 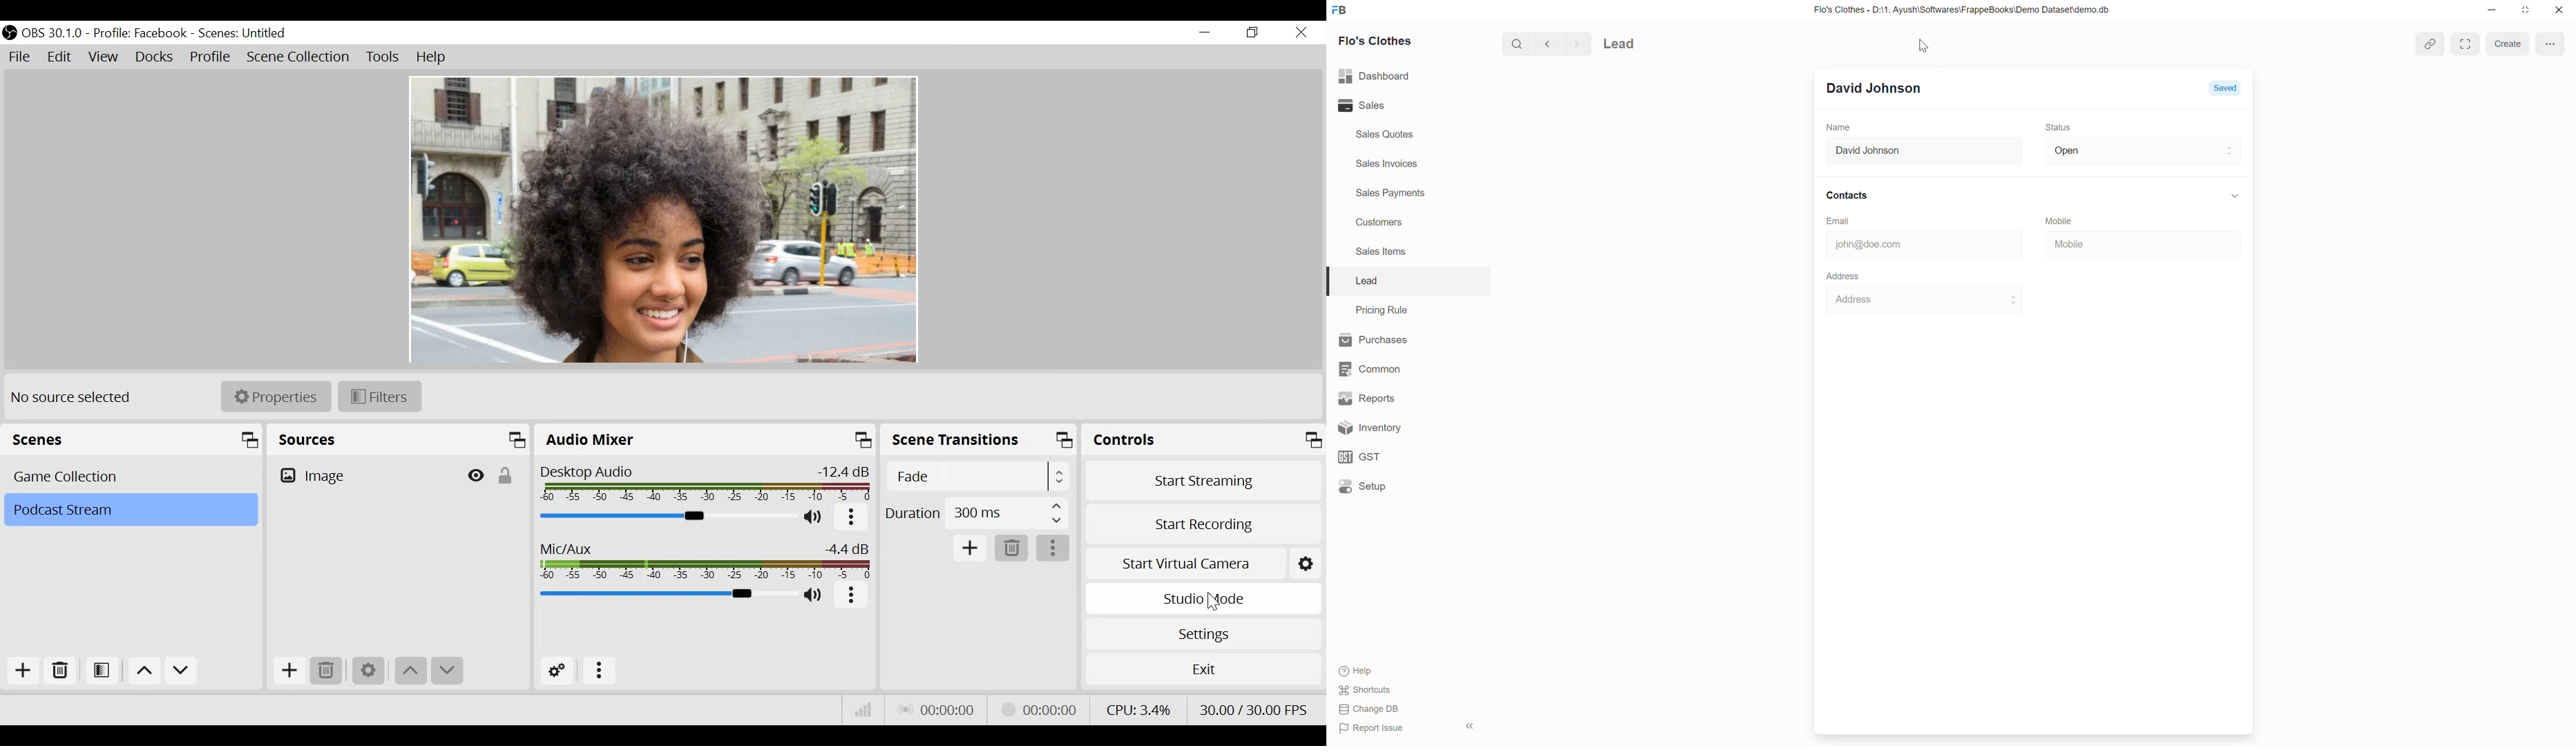 I want to click on OBS Version, so click(x=53, y=34).